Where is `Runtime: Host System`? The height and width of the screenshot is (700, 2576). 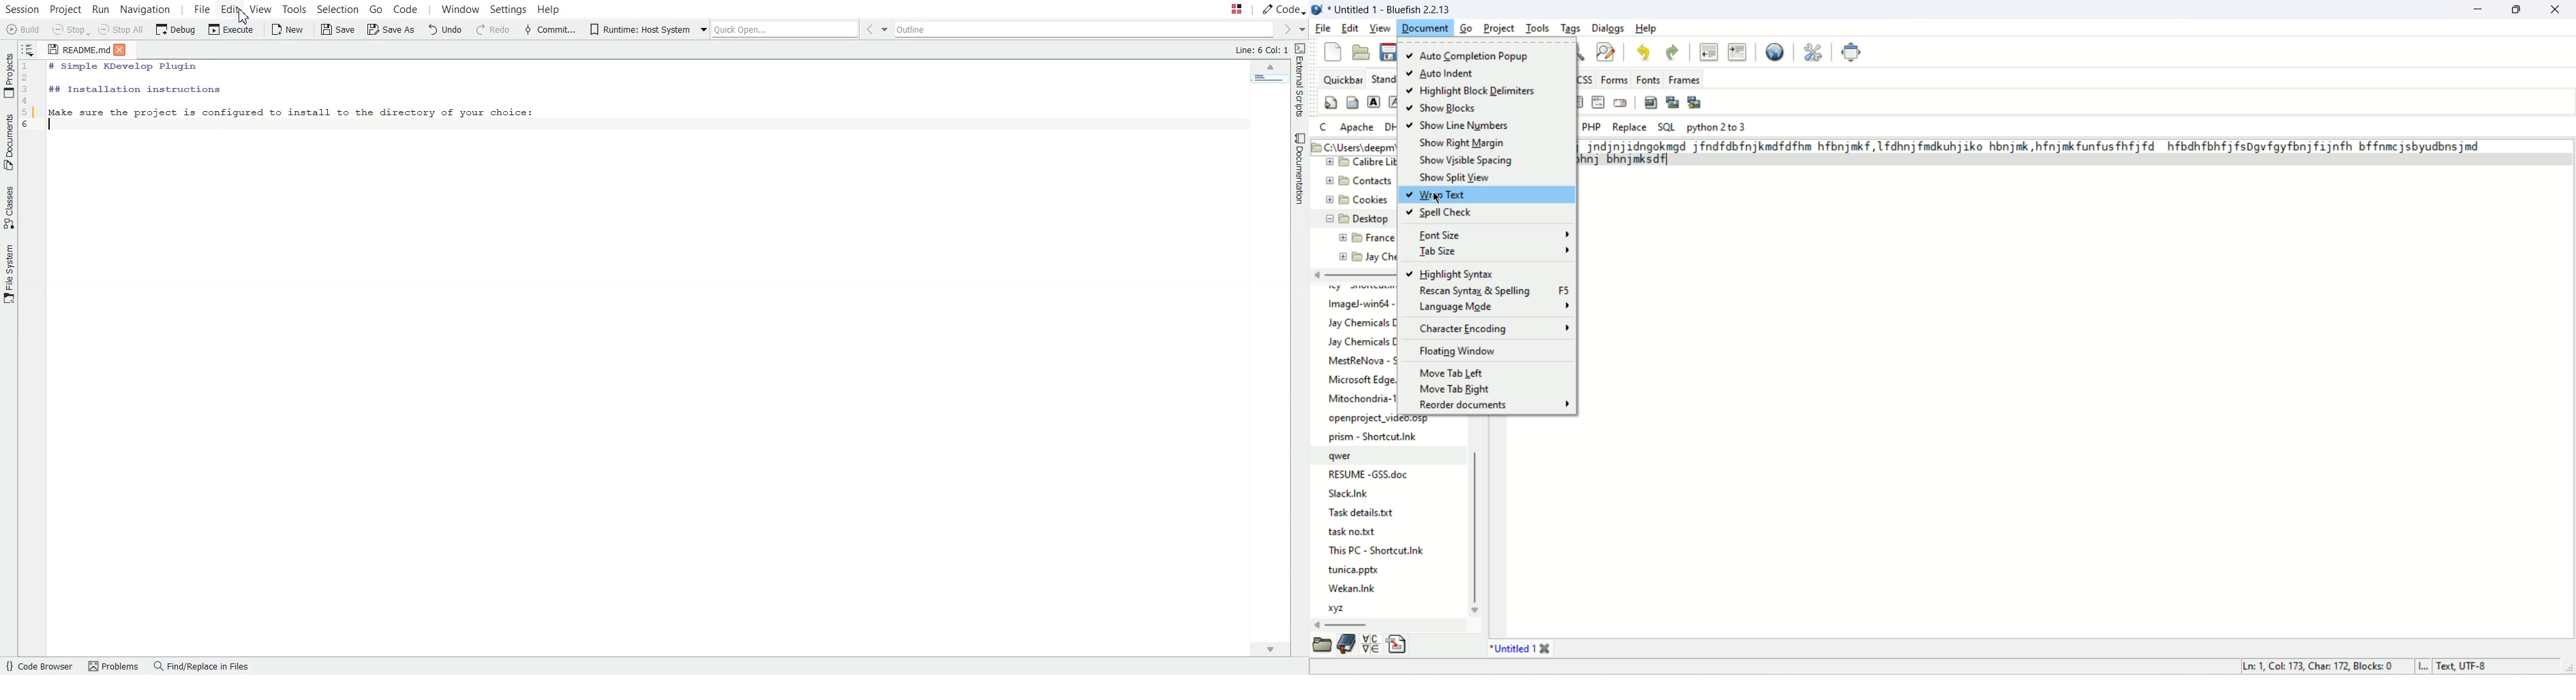
Runtime: Host System is located at coordinates (639, 29).